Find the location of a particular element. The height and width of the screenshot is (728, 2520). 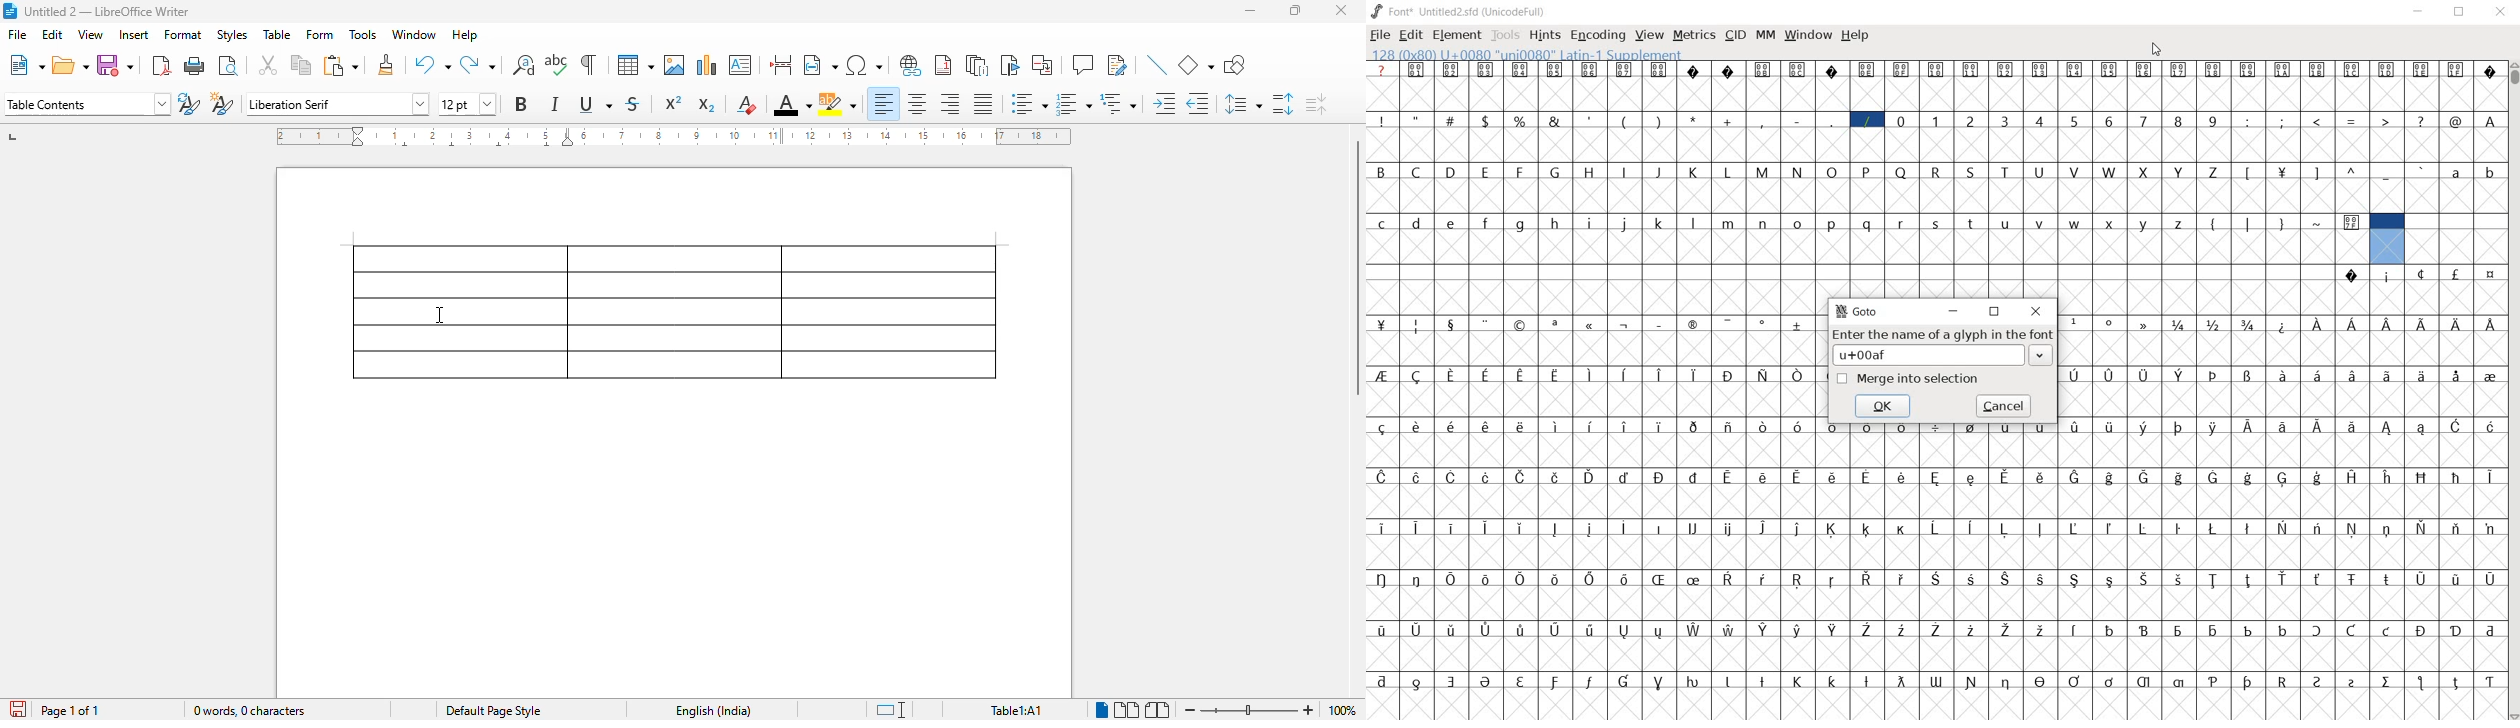

Symbol is located at coordinates (1696, 579).